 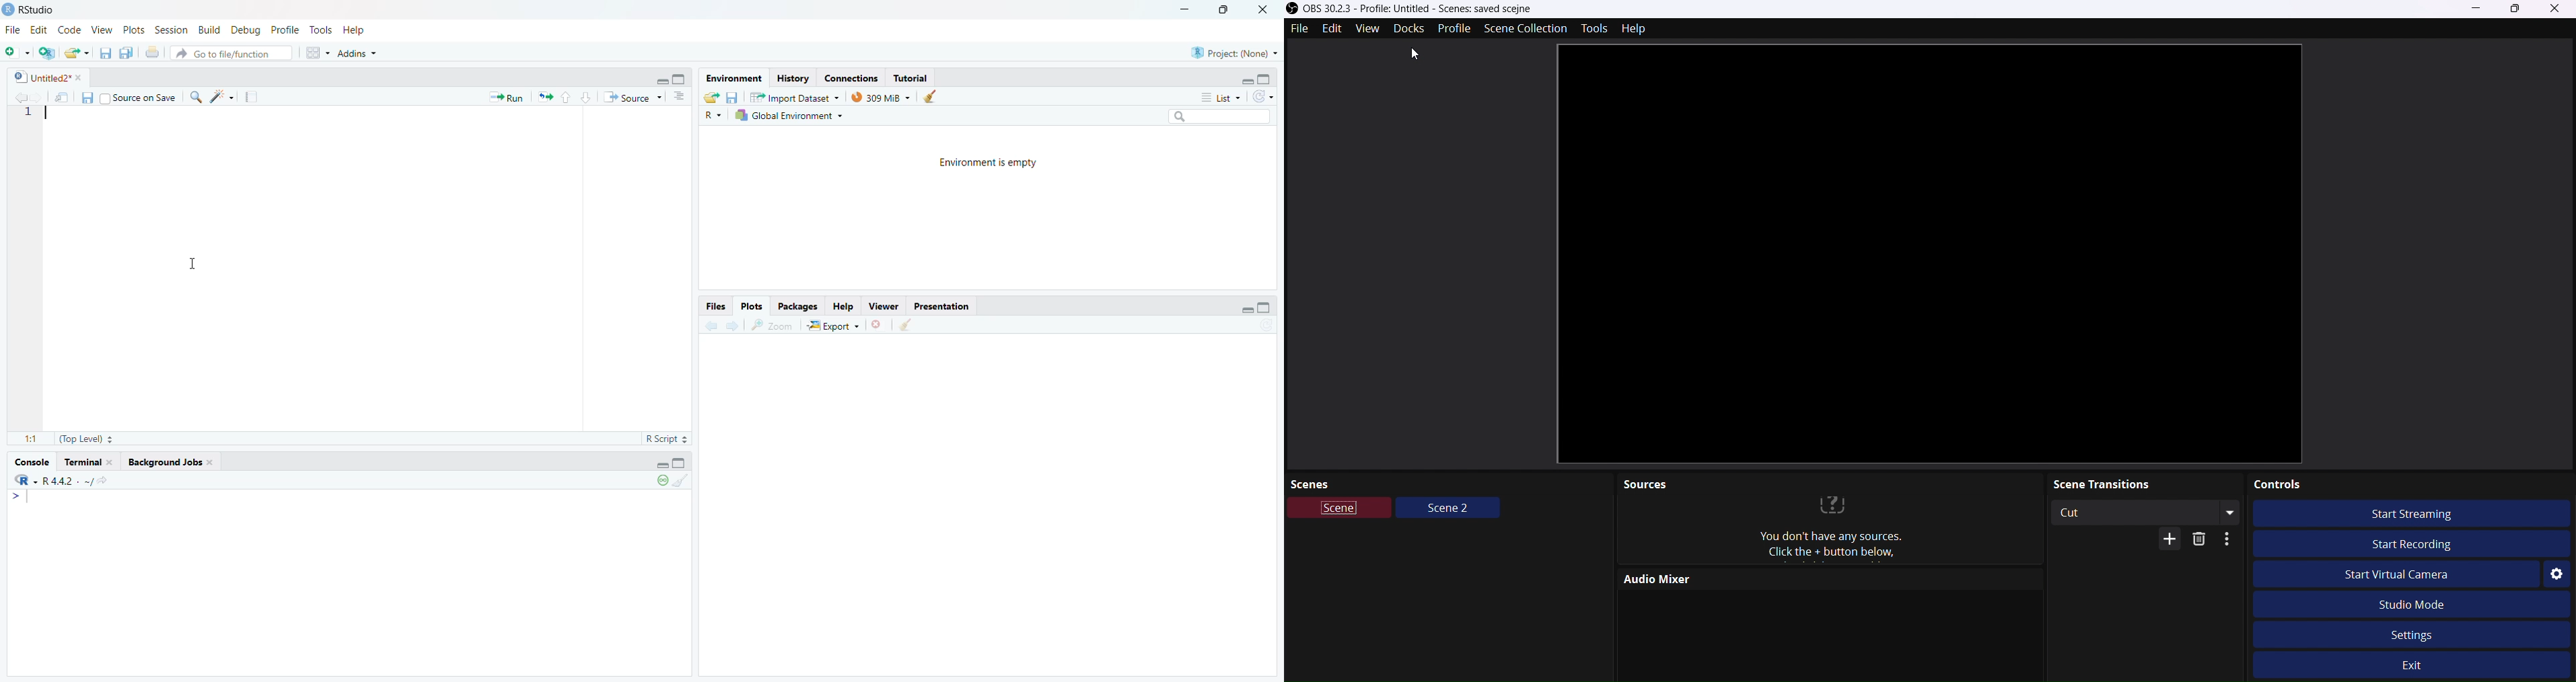 What do you see at coordinates (360, 31) in the screenshot?
I see `Help` at bounding box center [360, 31].